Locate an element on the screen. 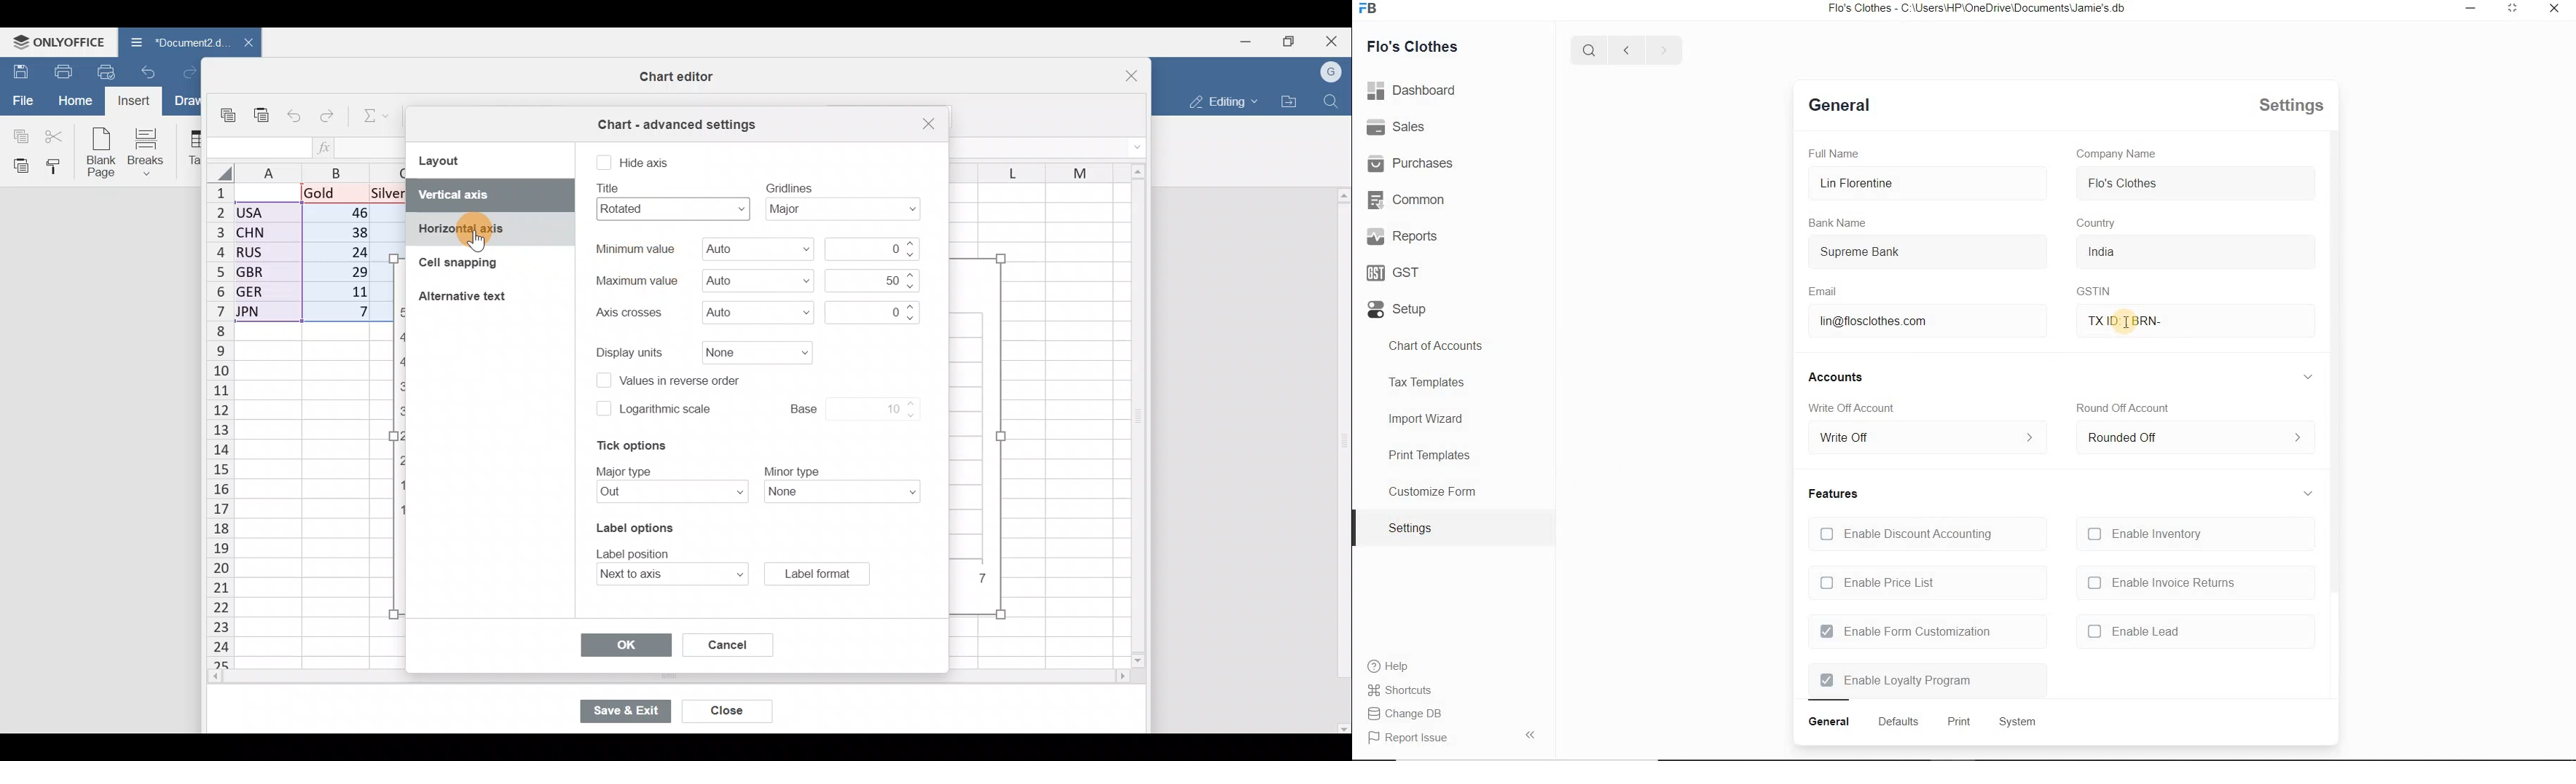 The image size is (2576, 784). Email is located at coordinates (1826, 292).